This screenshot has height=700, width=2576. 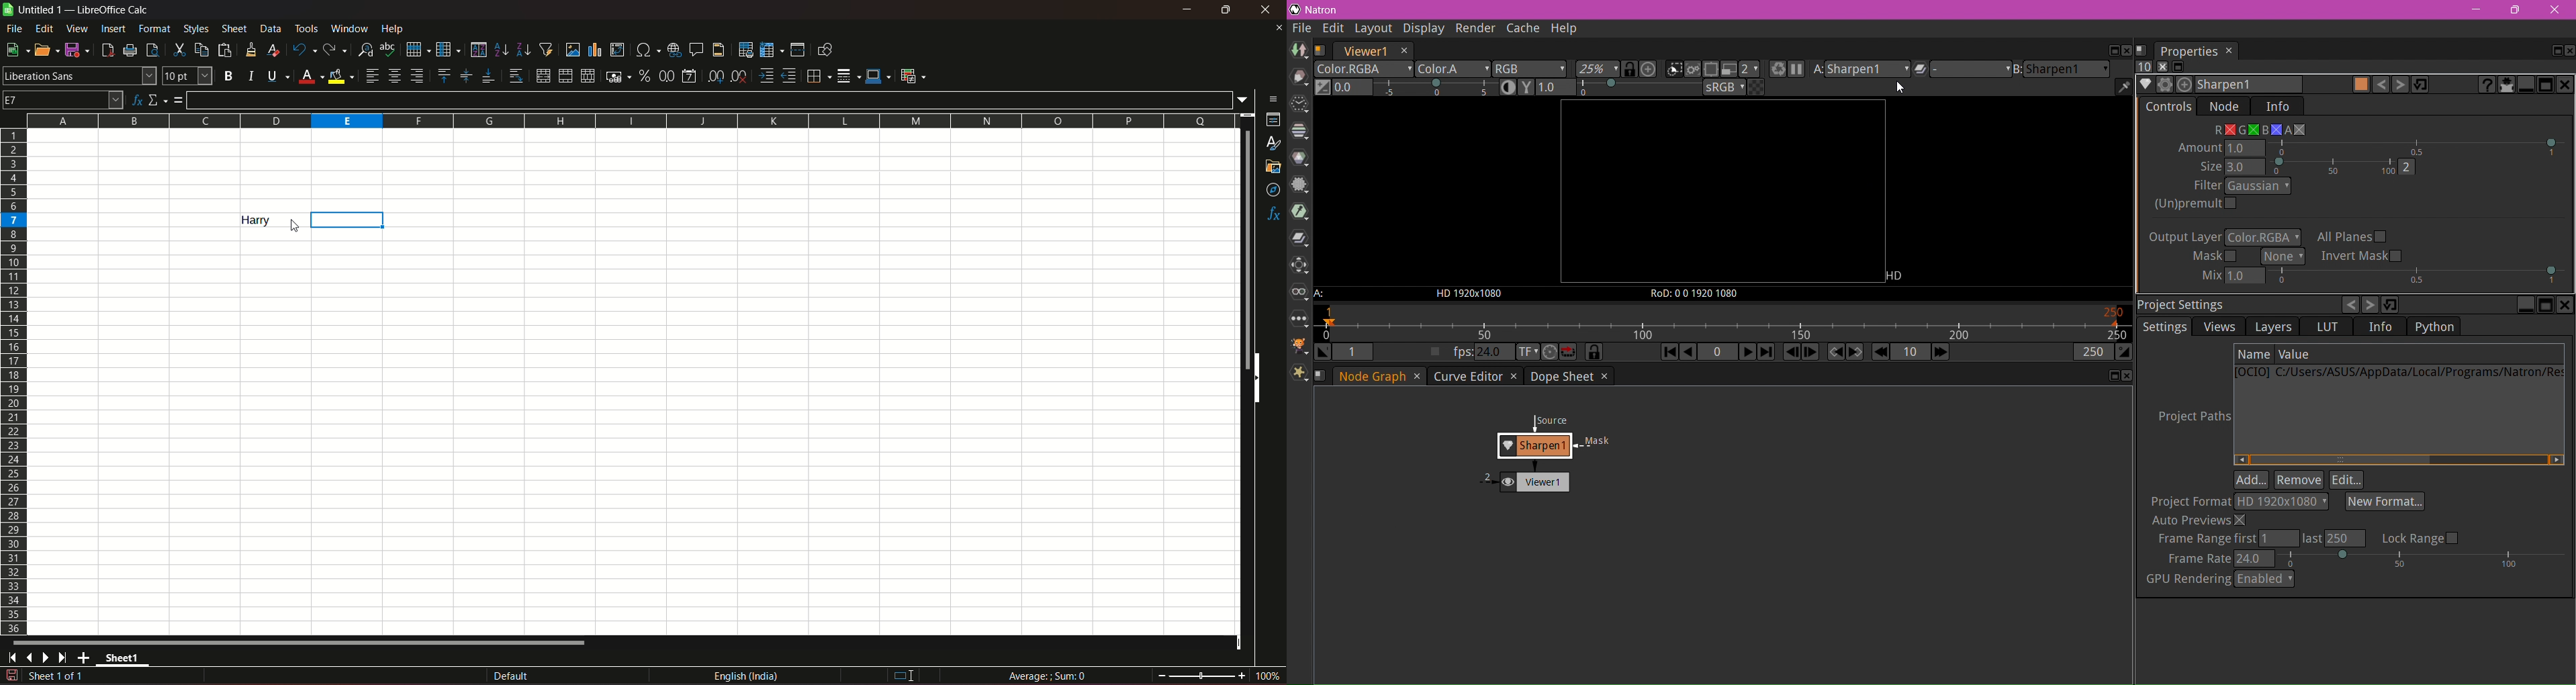 What do you see at coordinates (2219, 579) in the screenshot?
I see `GPU Rendering Enabled` at bounding box center [2219, 579].